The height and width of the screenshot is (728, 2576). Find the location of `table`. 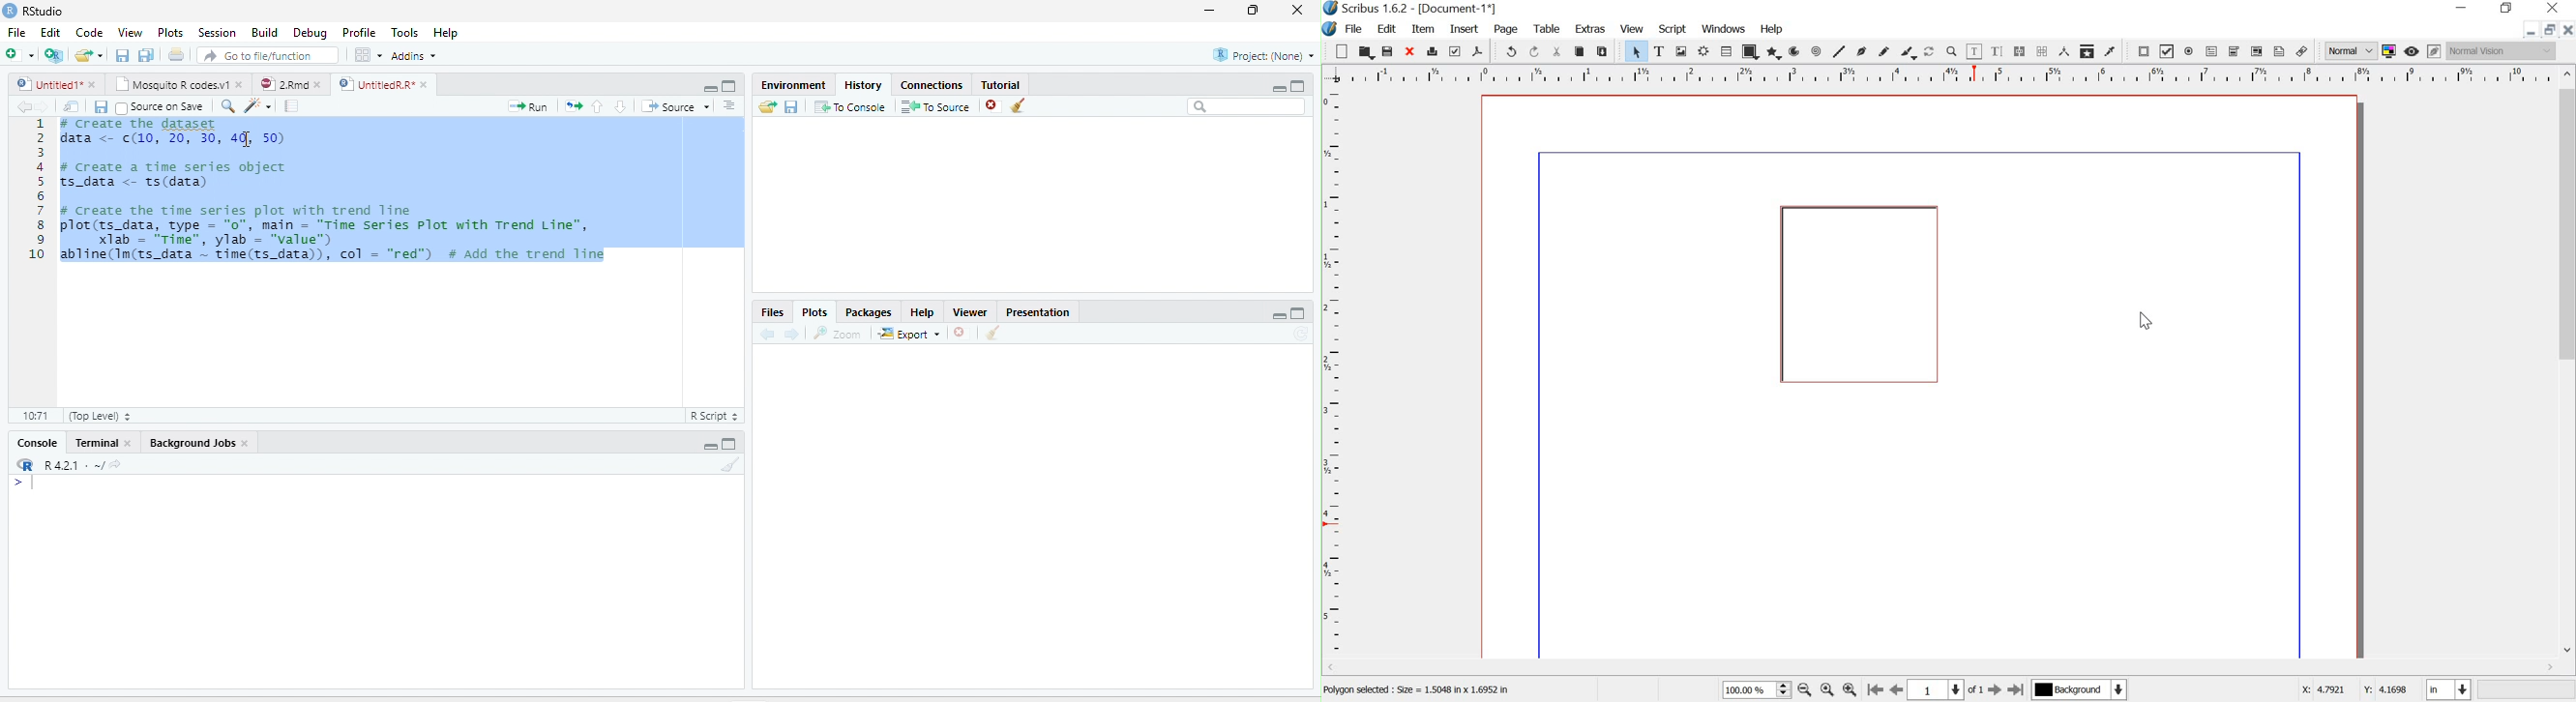

table is located at coordinates (1548, 29).